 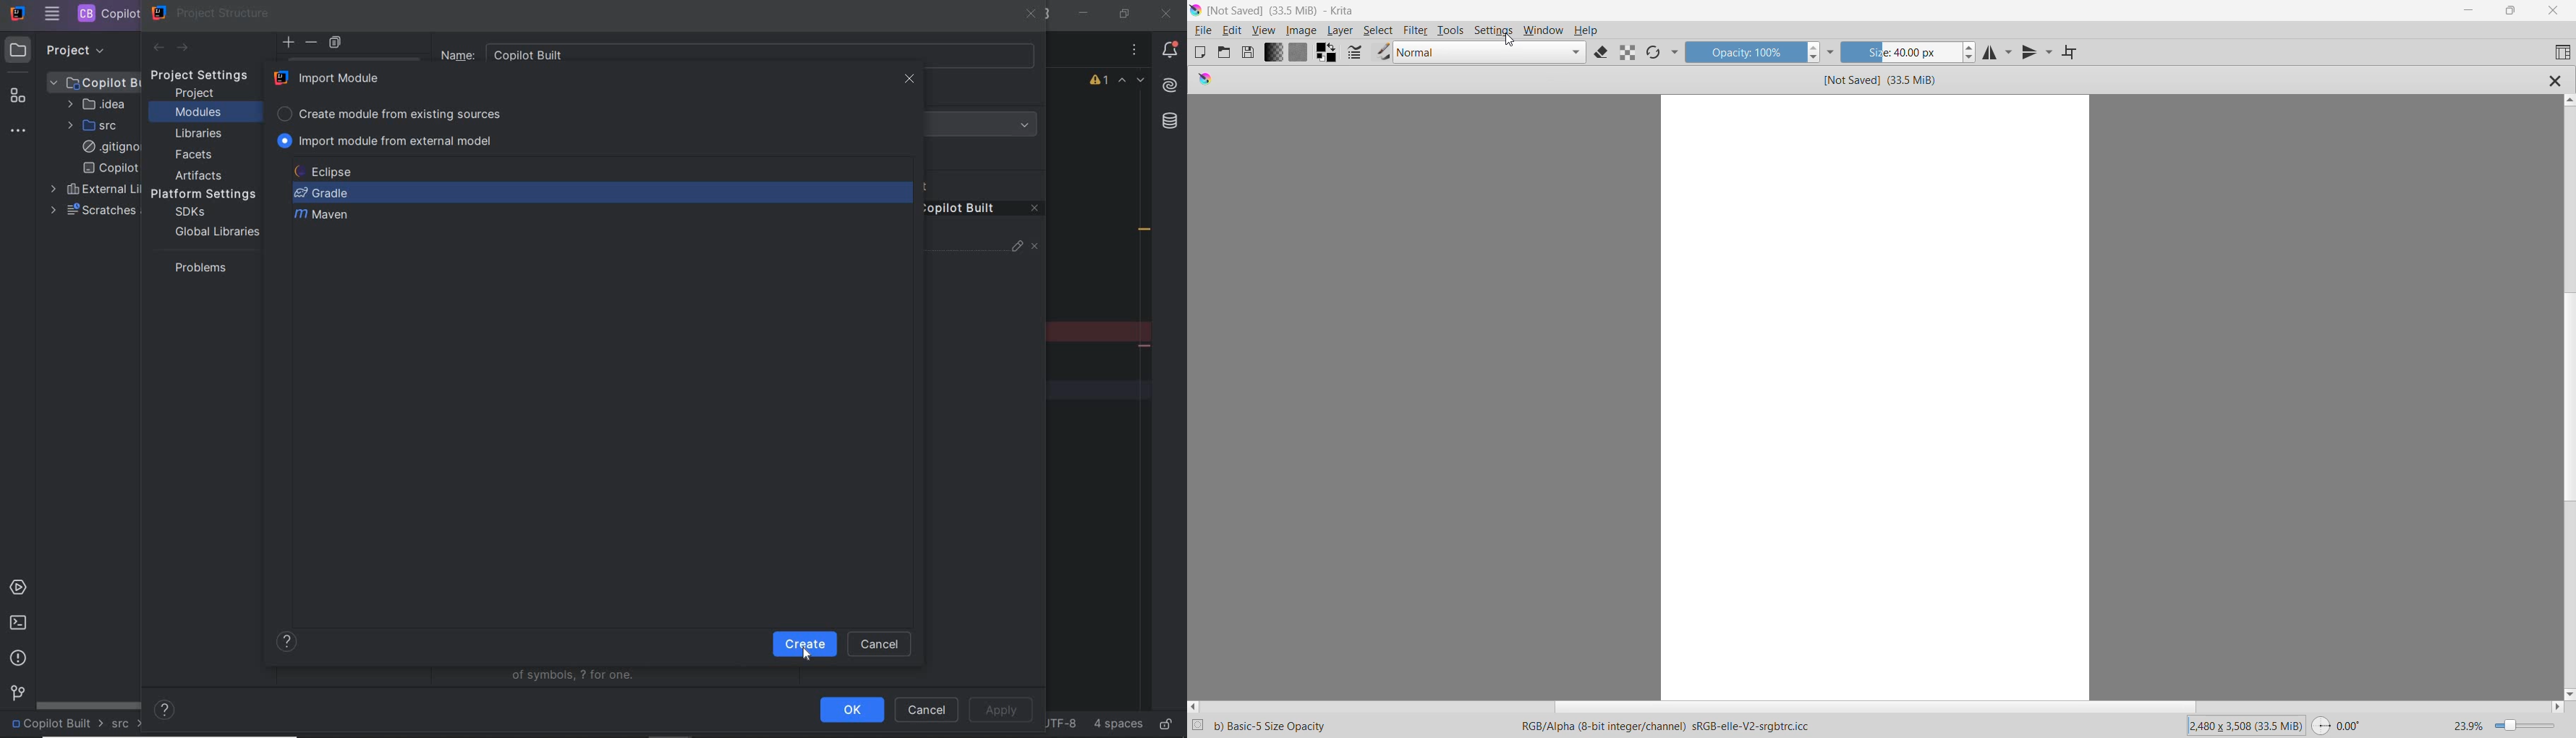 I want to click on View, so click(x=1264, y=30).